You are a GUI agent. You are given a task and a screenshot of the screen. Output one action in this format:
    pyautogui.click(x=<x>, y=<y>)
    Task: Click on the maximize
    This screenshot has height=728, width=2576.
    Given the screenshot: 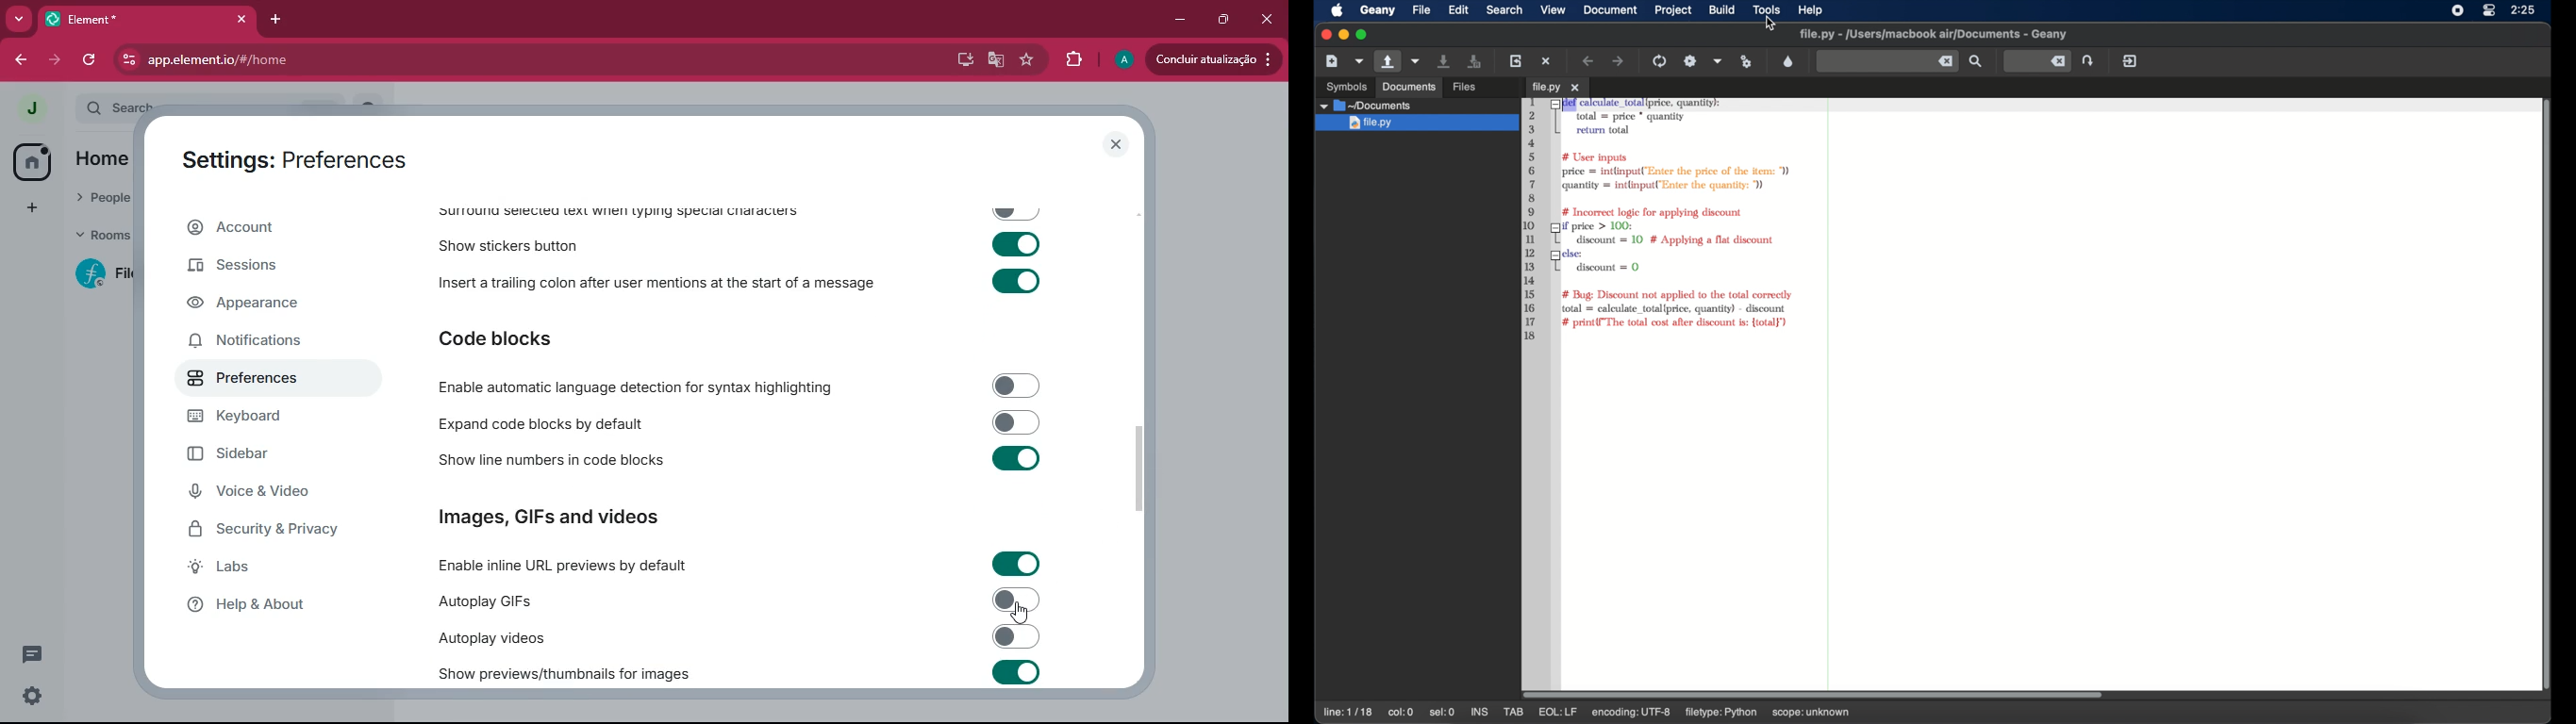 What is the action you would take?
    pyautogui.click(x=1222, y=21)
    